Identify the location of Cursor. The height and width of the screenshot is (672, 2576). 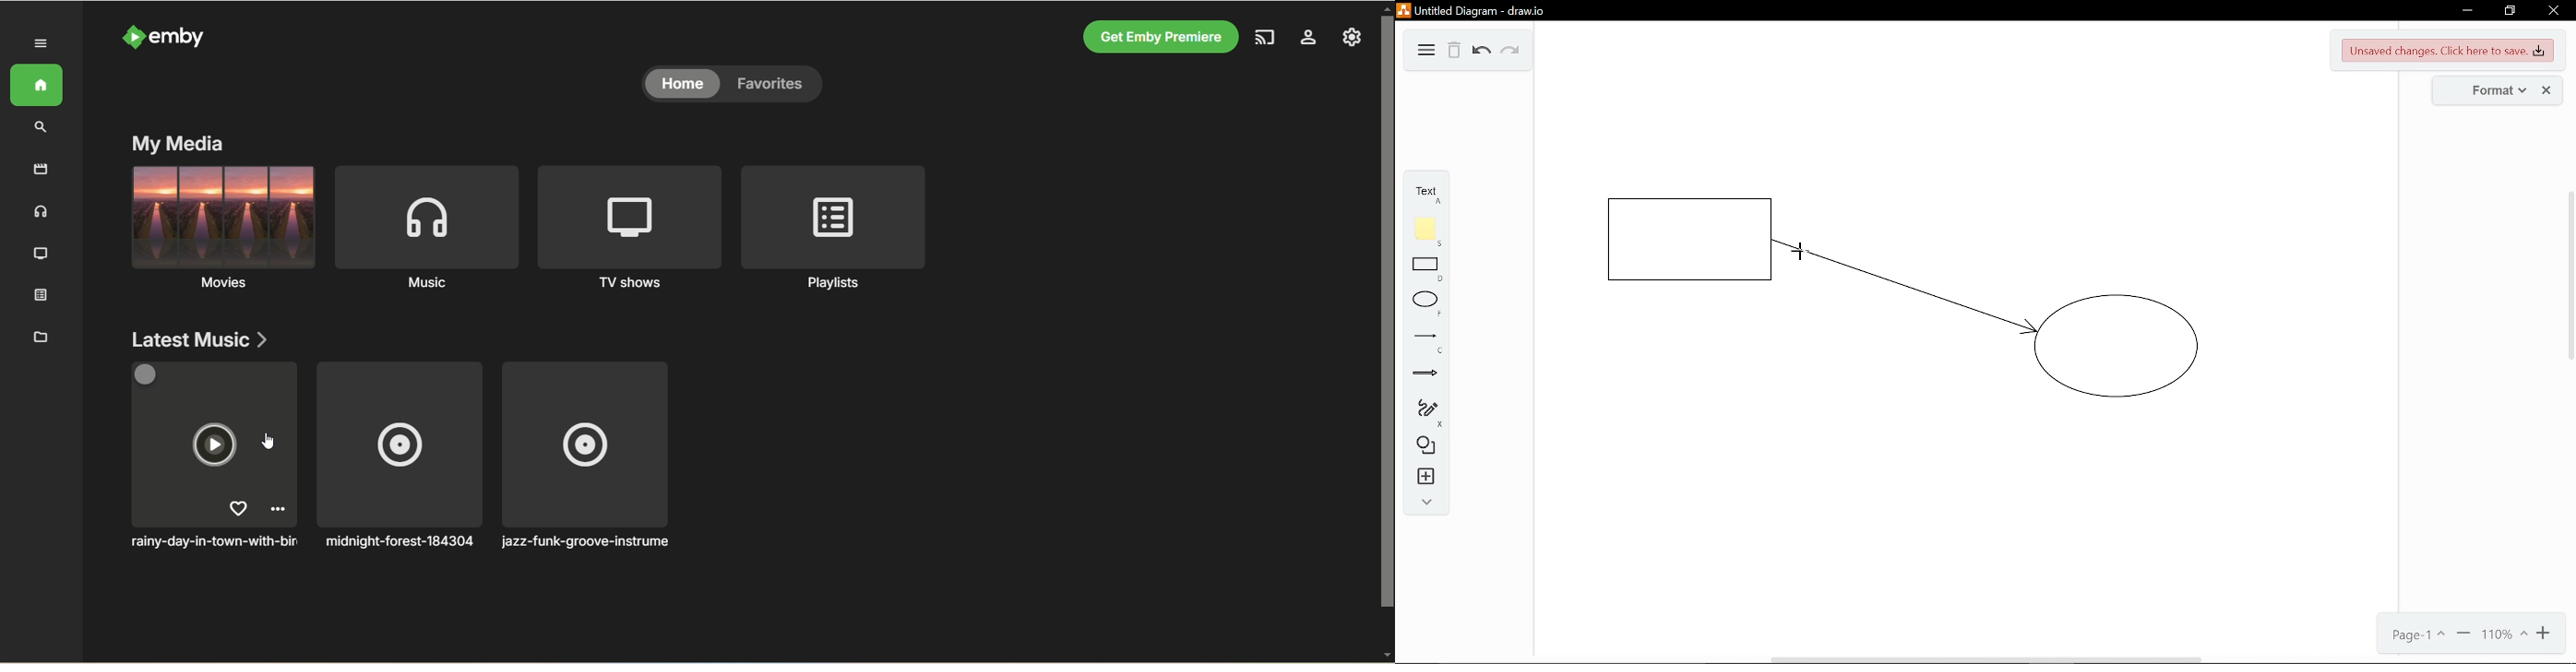
(1803, 248).